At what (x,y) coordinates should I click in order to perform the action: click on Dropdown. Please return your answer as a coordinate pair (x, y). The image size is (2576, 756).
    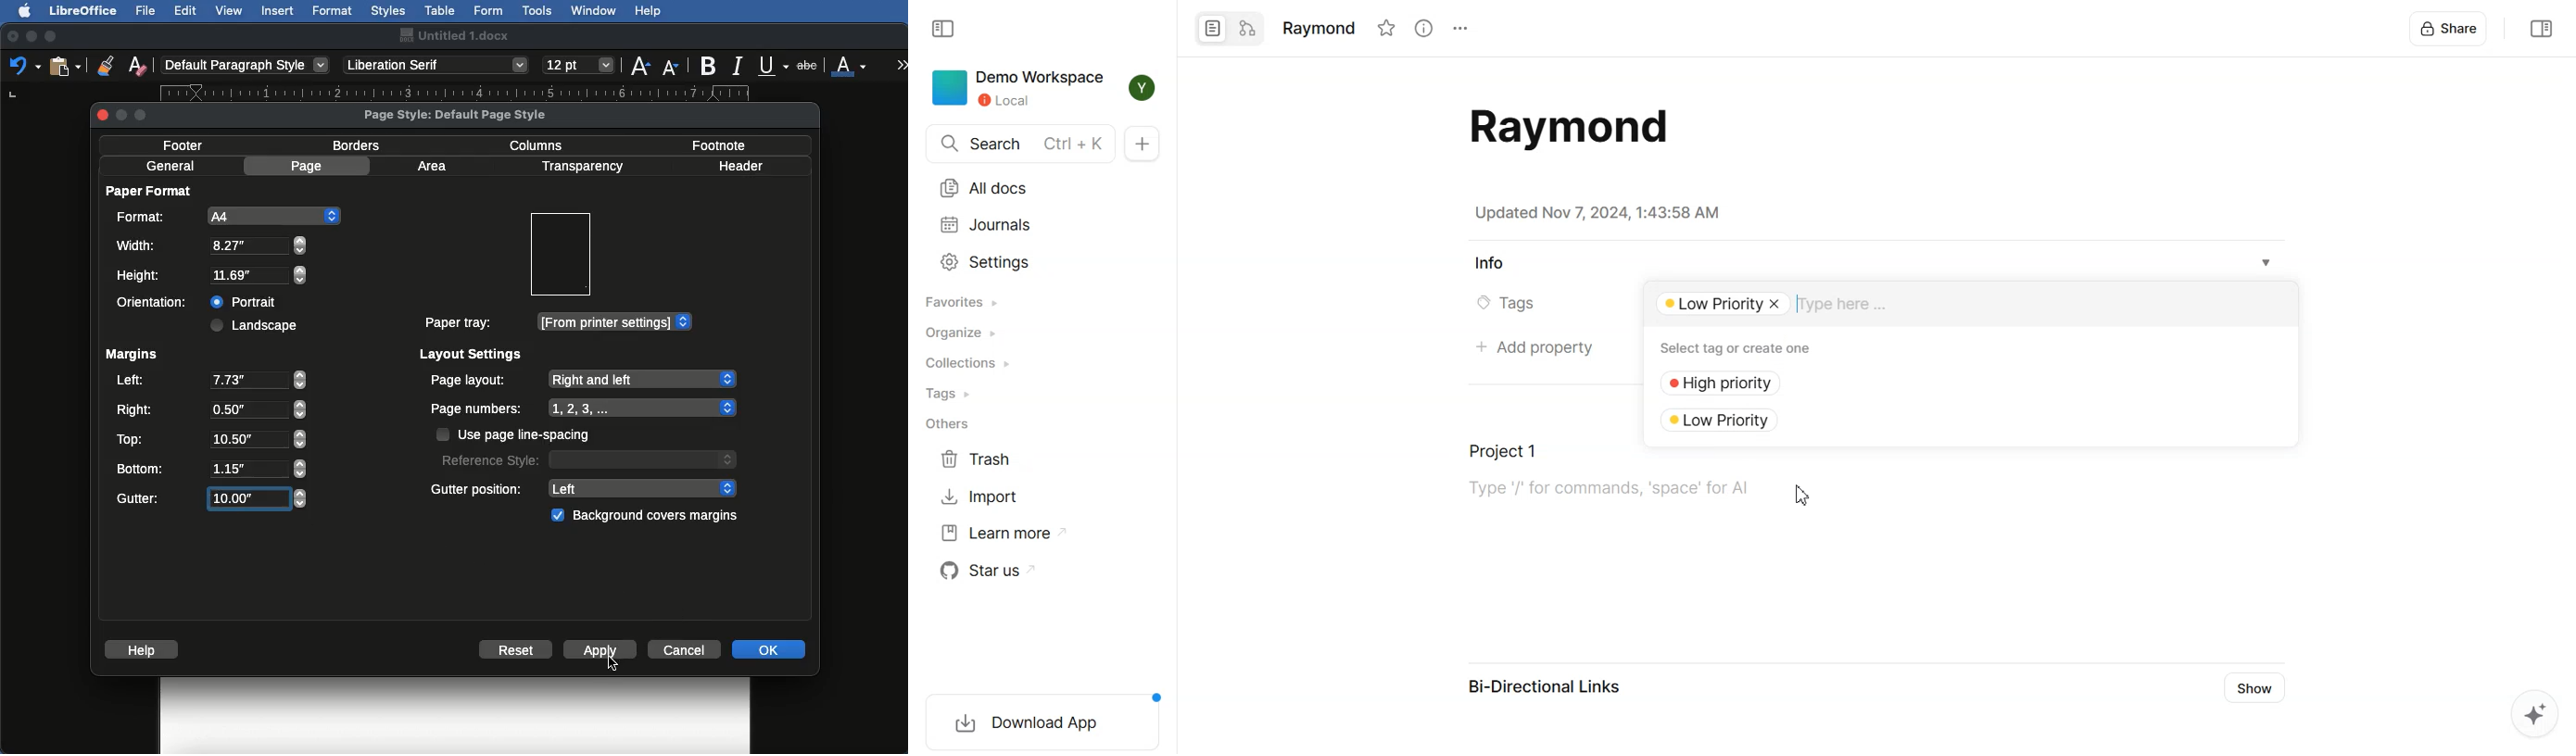
    Looking at the image, I should click on (2267, 263).